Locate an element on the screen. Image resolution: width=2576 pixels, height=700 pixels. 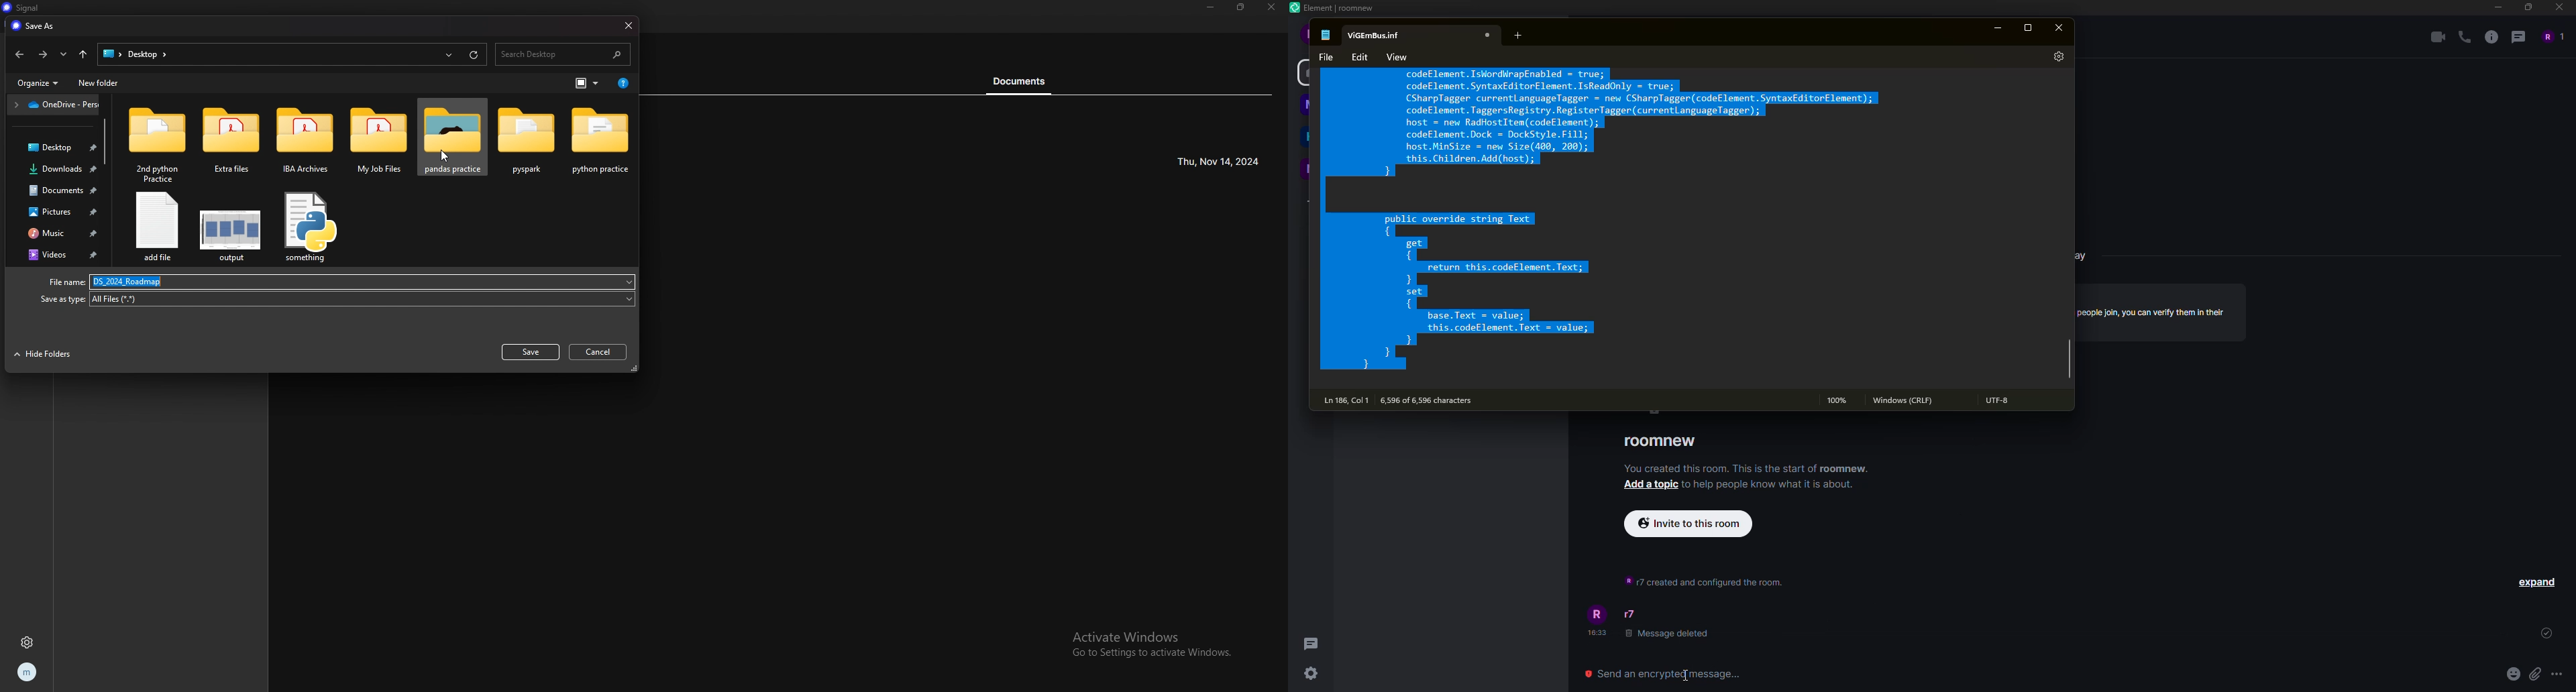
video call is located at coordinates (2434, 37).